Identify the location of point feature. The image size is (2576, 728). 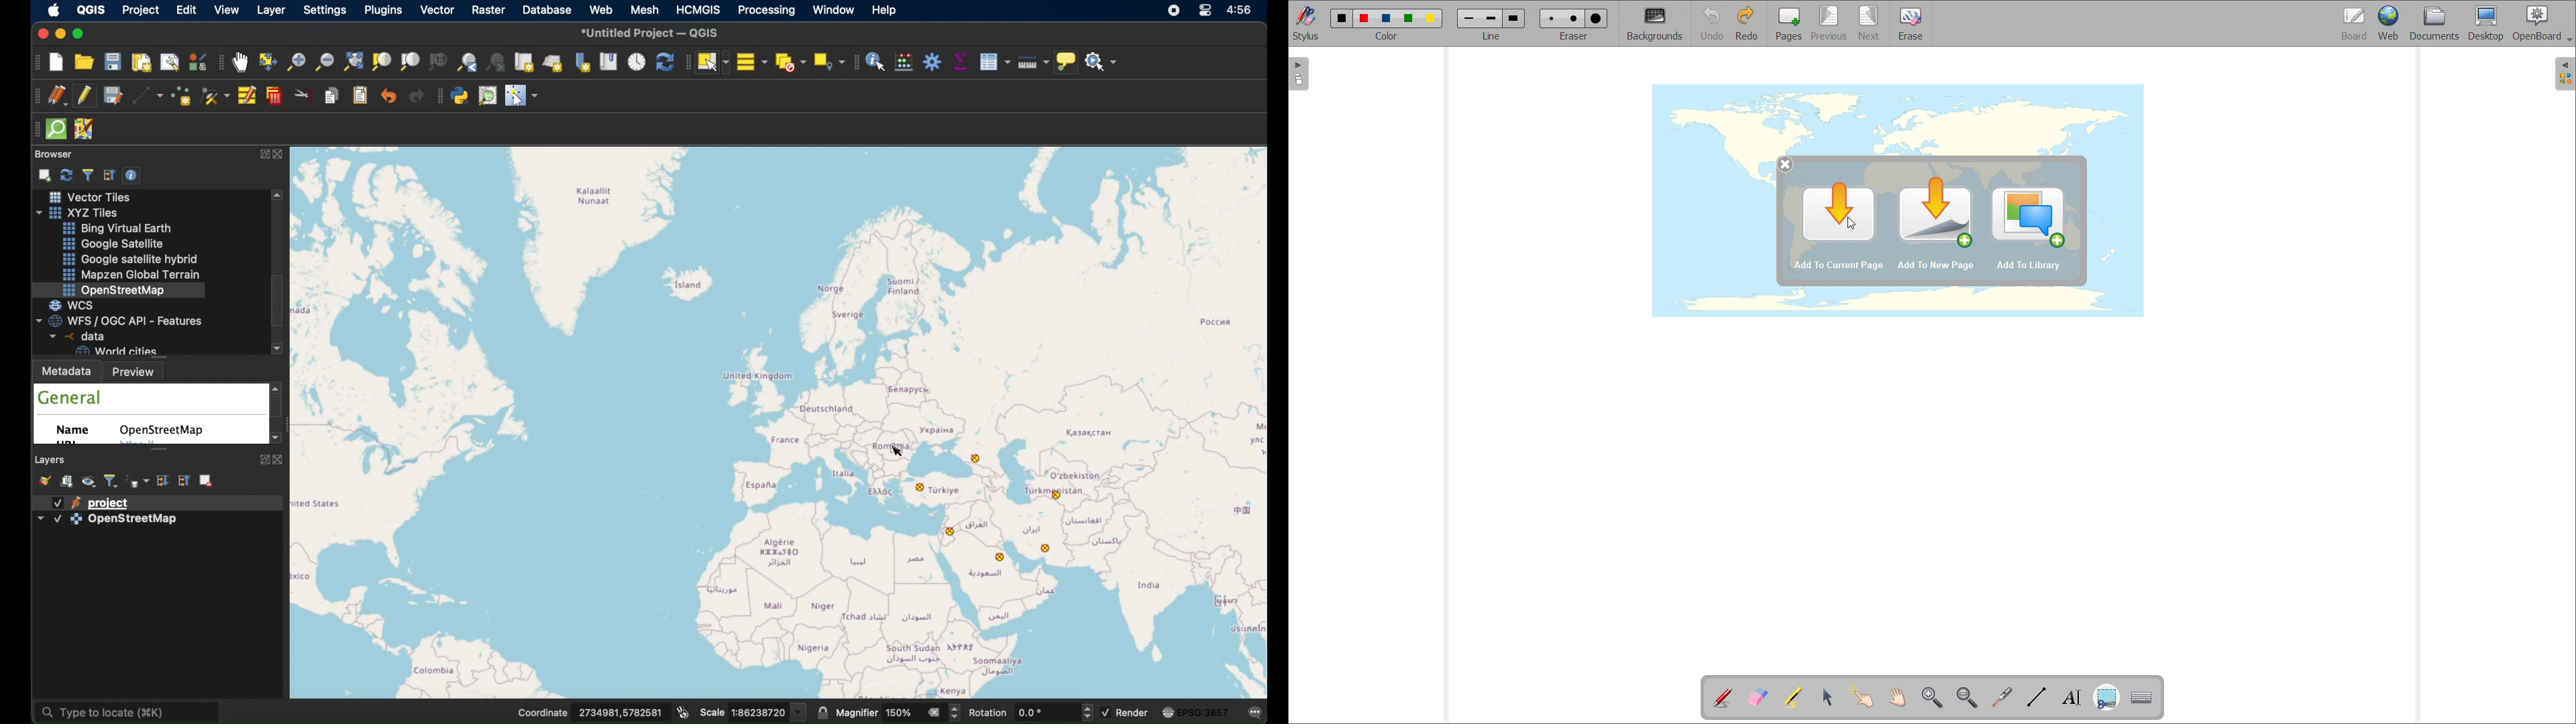
(976, 459).